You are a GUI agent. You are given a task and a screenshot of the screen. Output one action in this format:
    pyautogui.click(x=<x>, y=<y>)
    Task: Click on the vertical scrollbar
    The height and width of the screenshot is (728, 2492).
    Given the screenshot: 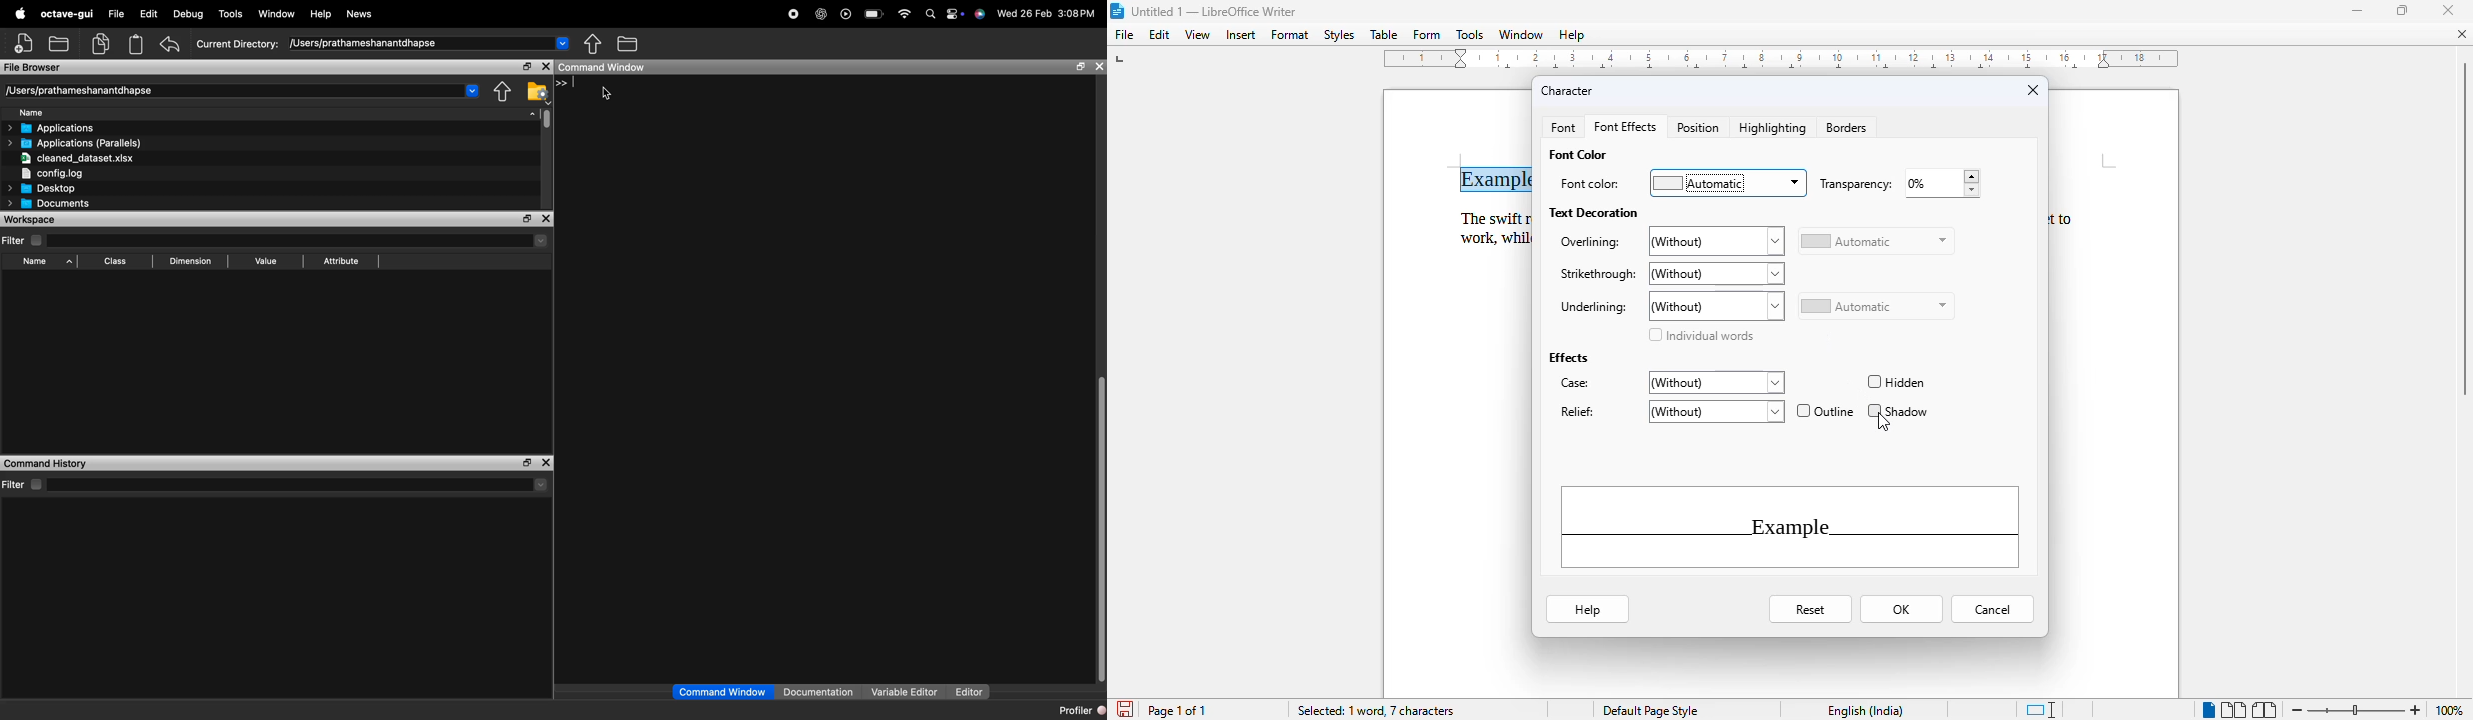 What is the action you would take?
    pyautogui.click(x=1100, y=529)
    